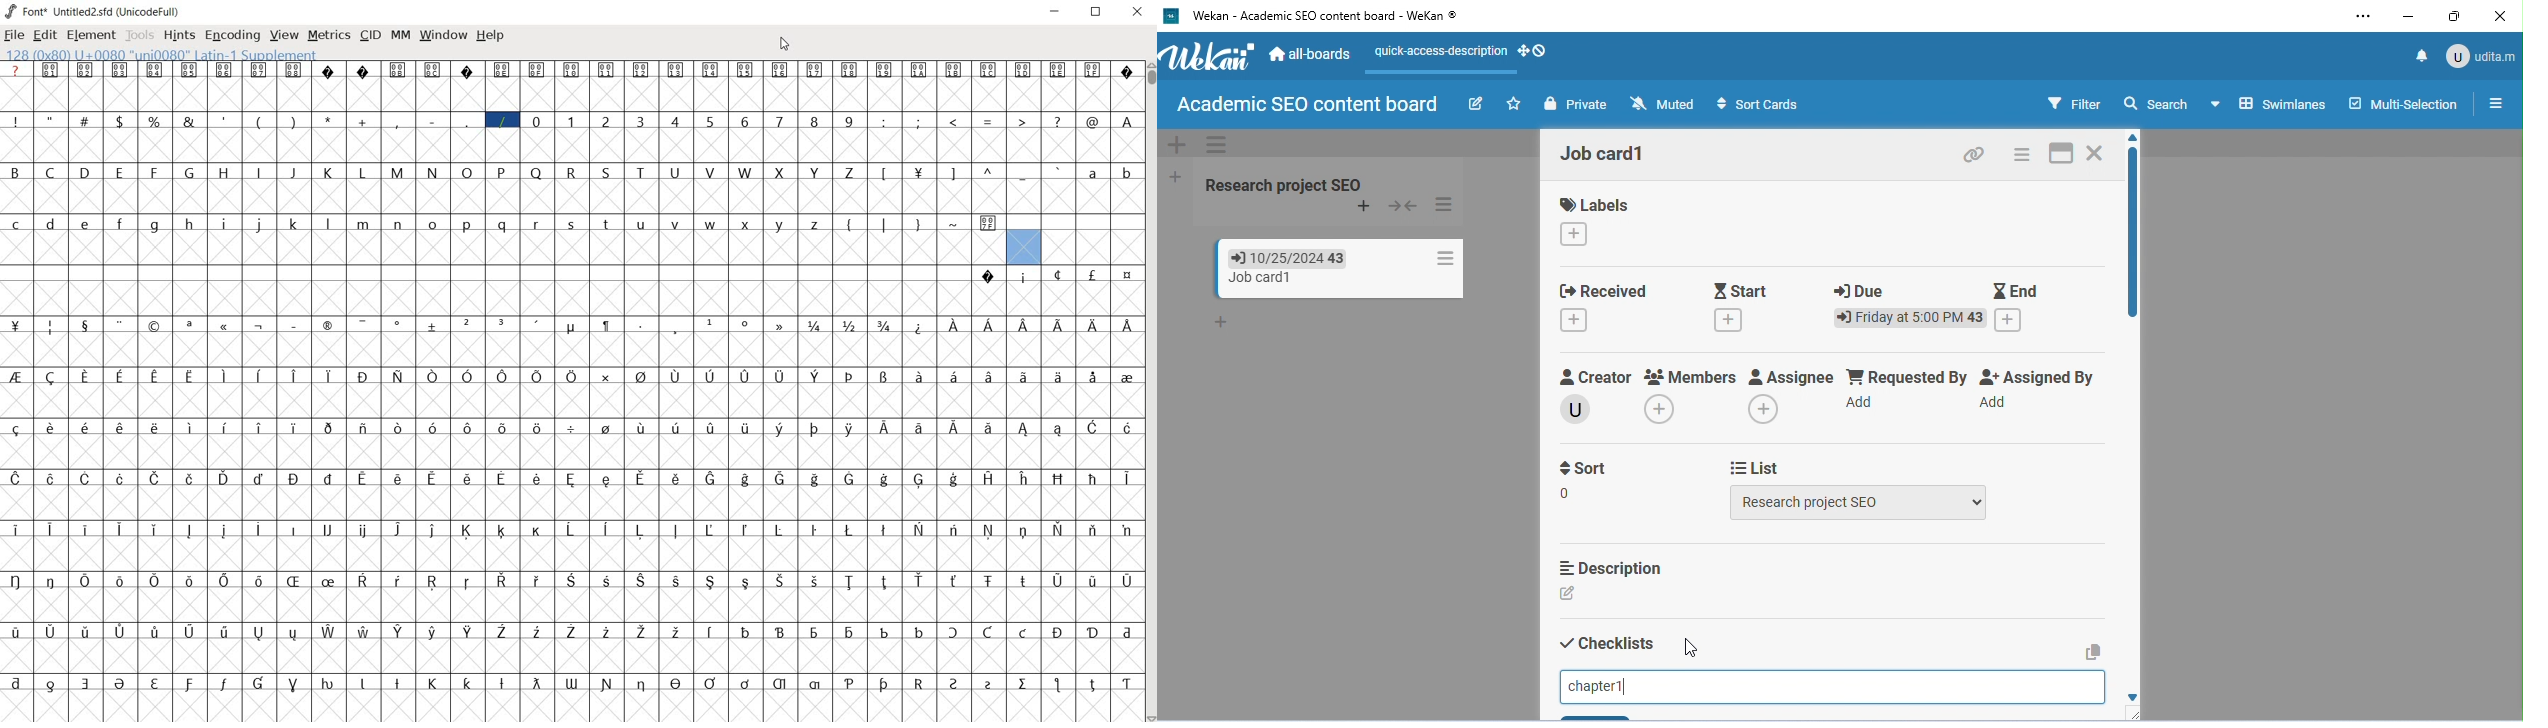 The height and width of the screenshot is (728, 2548). What do you see at coordinates (119, 223) in the screenshot?
I see `glyph` at bounding box center [119, 223].